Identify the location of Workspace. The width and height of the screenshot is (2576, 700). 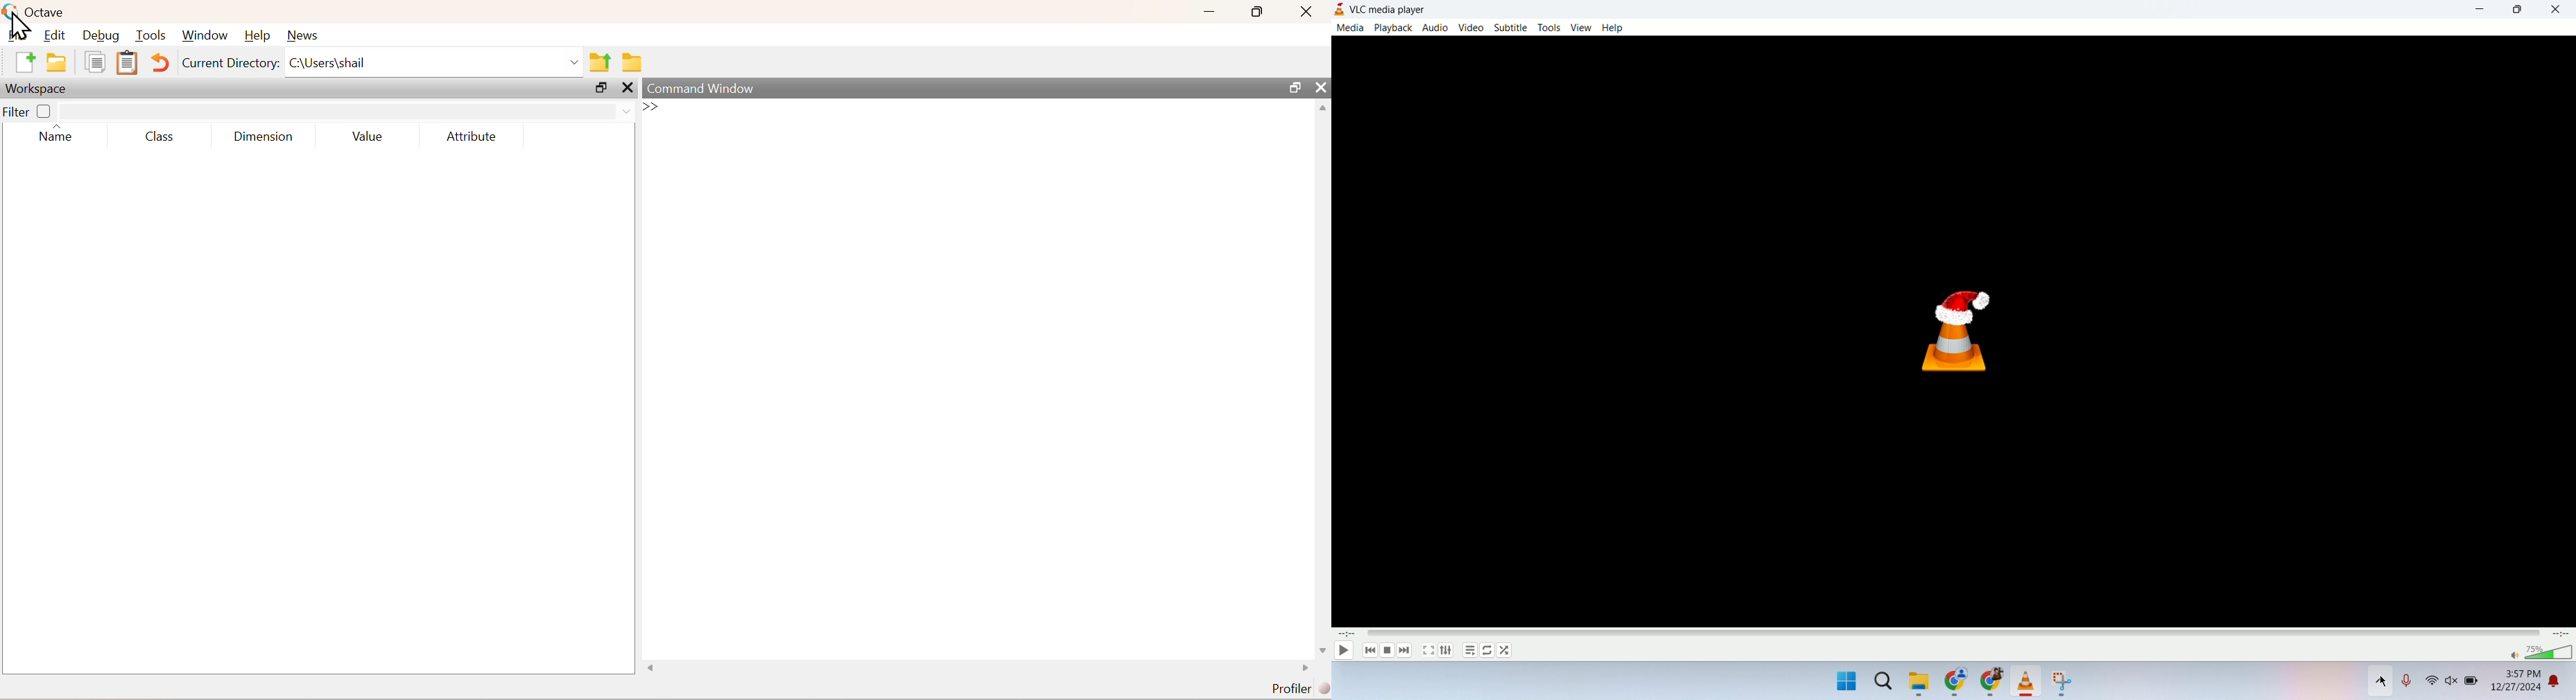
(36, 89).